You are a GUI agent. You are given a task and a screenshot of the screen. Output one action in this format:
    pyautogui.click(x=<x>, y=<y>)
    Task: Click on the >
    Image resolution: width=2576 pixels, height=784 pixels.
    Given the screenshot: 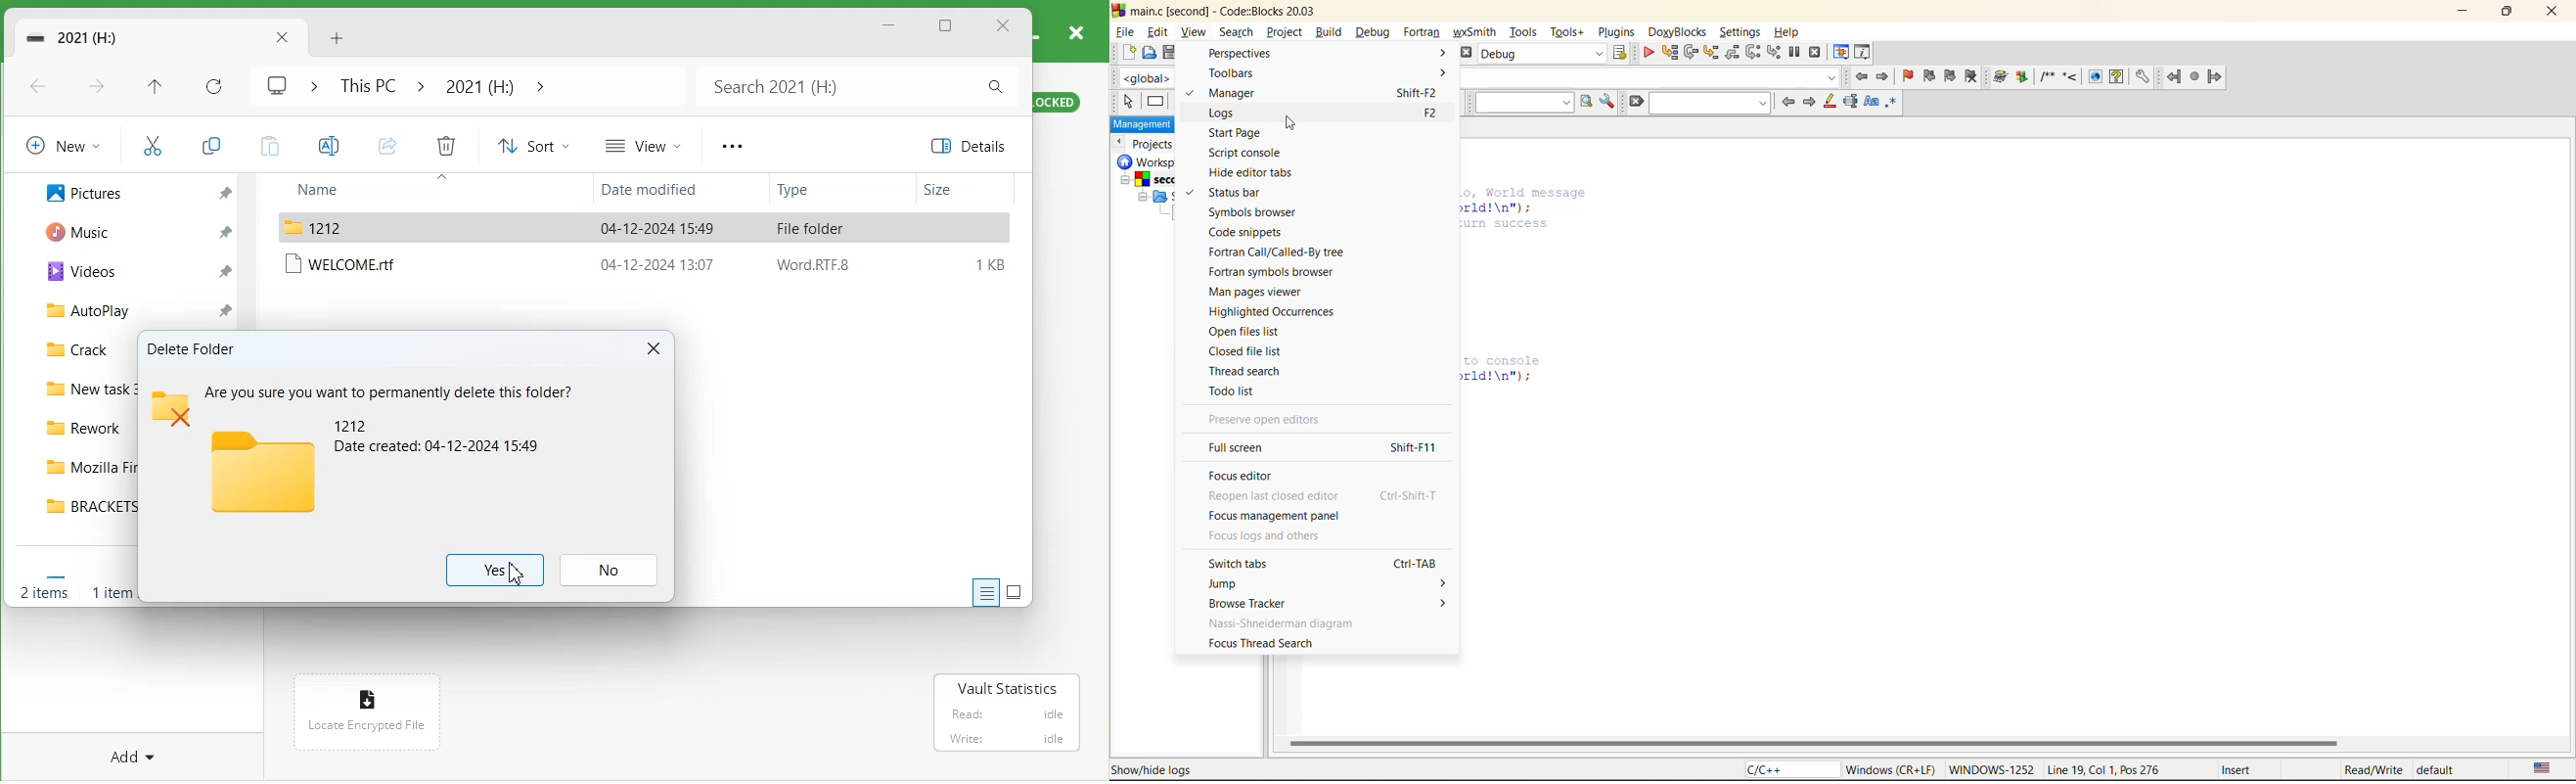 What is the action you would take?
    pyautogui.click(x=1434, y=53)
    